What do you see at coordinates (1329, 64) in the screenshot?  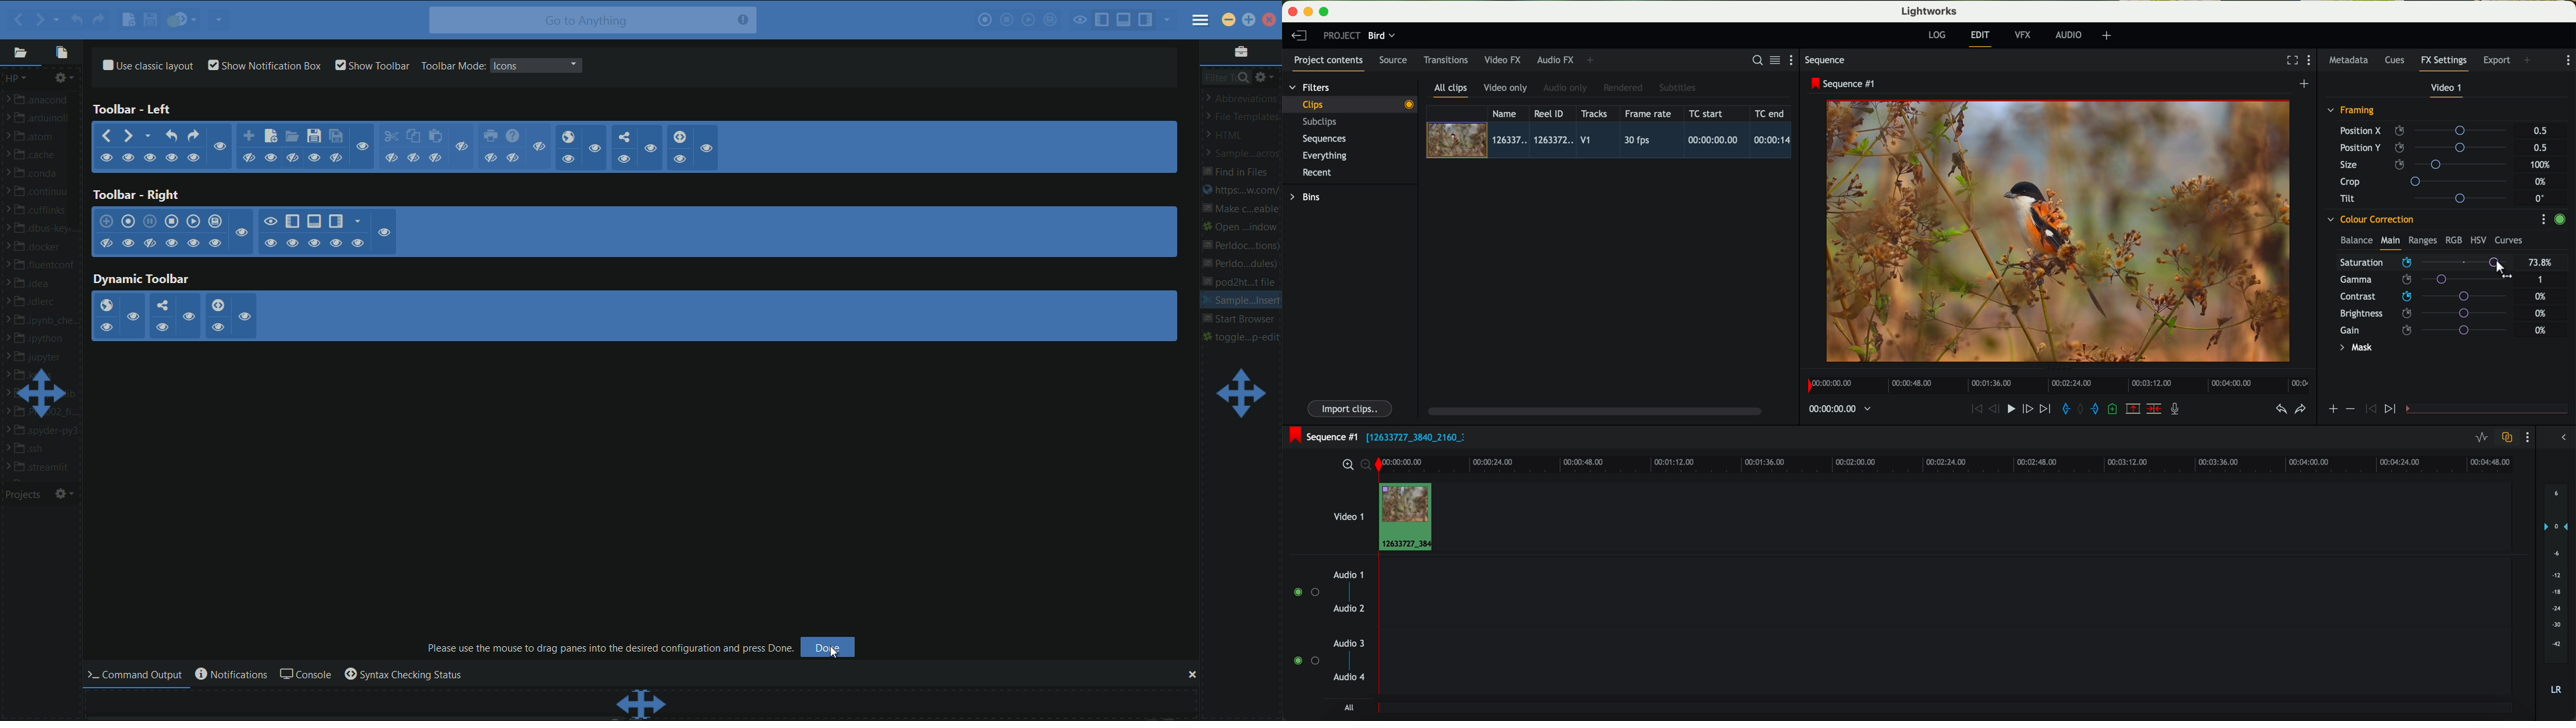 I see `project contents` at bounding box center [1329, 64].